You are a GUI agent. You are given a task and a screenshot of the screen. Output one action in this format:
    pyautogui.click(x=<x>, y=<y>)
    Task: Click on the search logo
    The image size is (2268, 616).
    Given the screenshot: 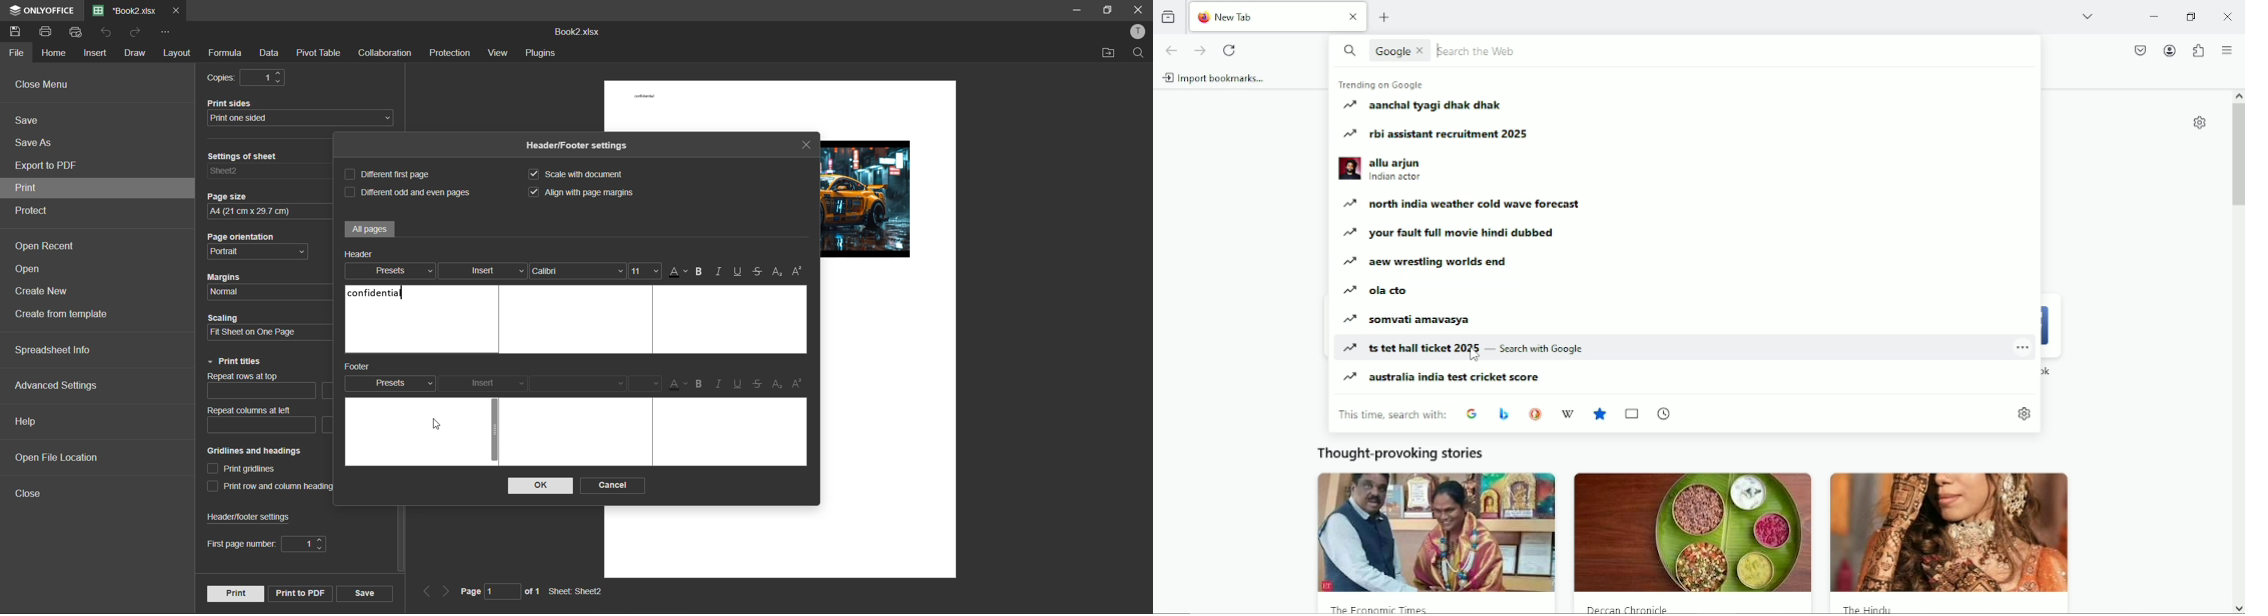 What is the action you would take?
    pyautogui.click(x=1347, y=52)
    